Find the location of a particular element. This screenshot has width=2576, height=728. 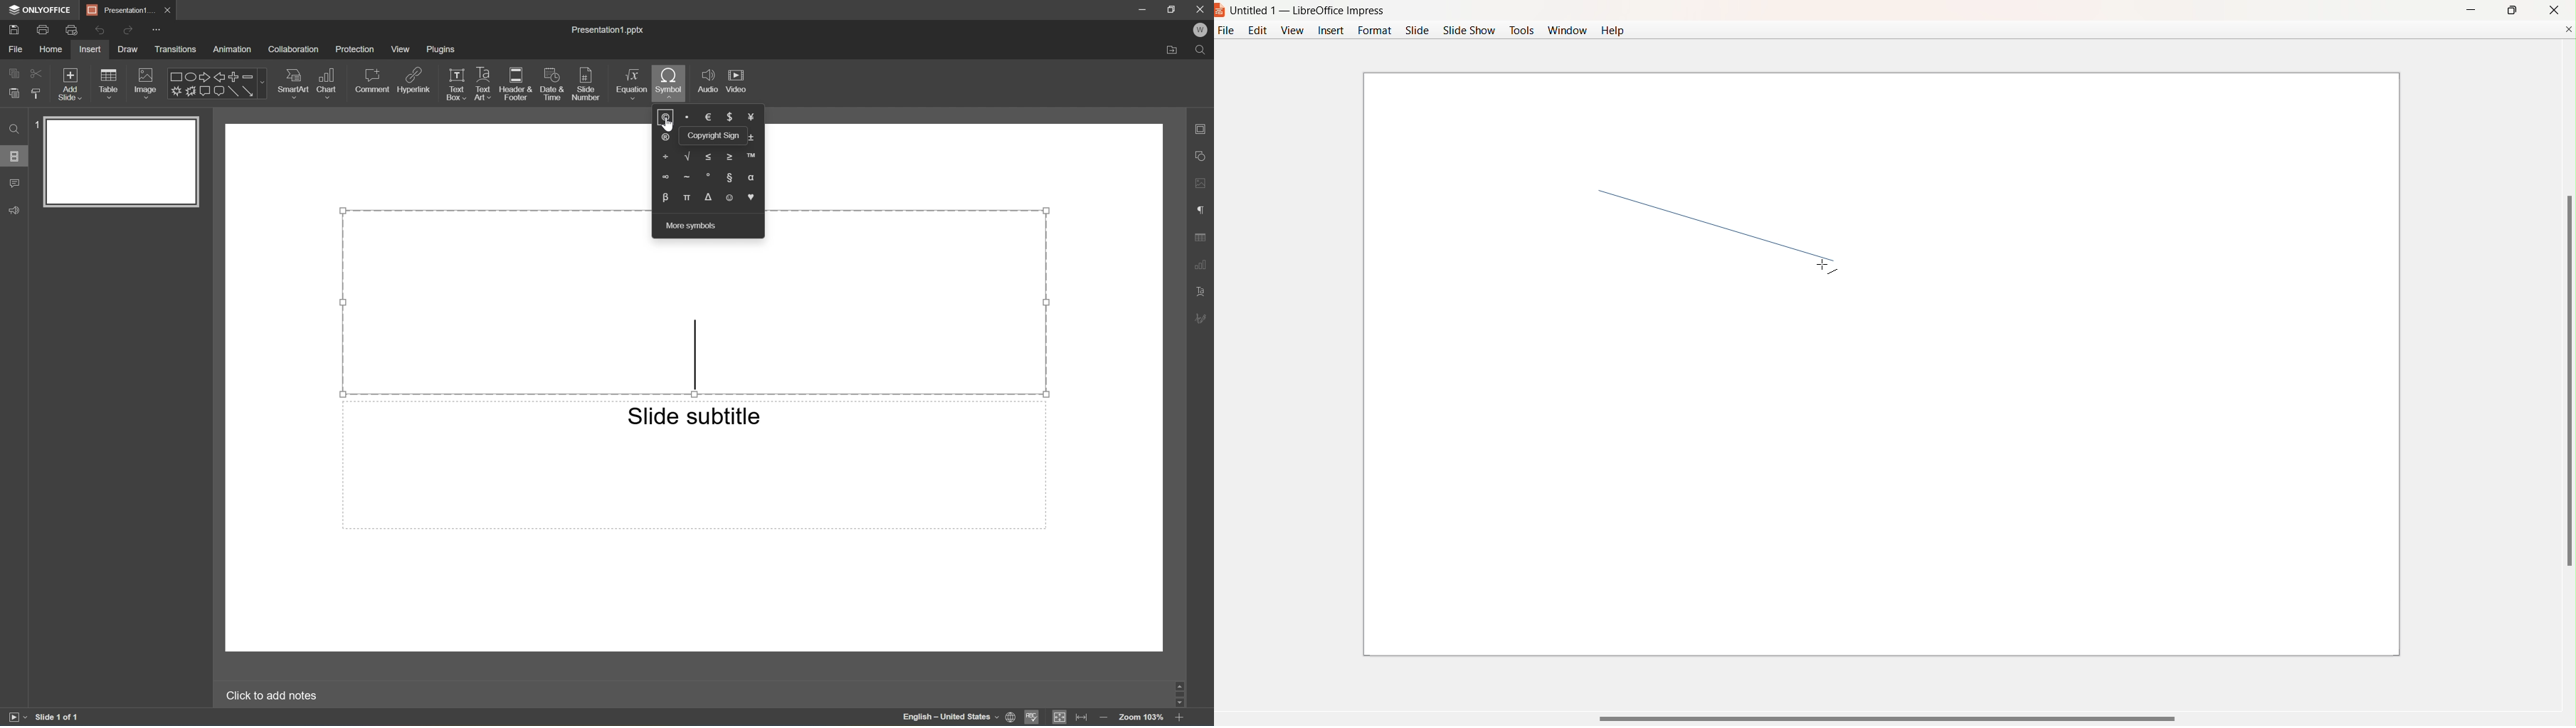

Zoom 103% is located at coordinates (1142, 719).